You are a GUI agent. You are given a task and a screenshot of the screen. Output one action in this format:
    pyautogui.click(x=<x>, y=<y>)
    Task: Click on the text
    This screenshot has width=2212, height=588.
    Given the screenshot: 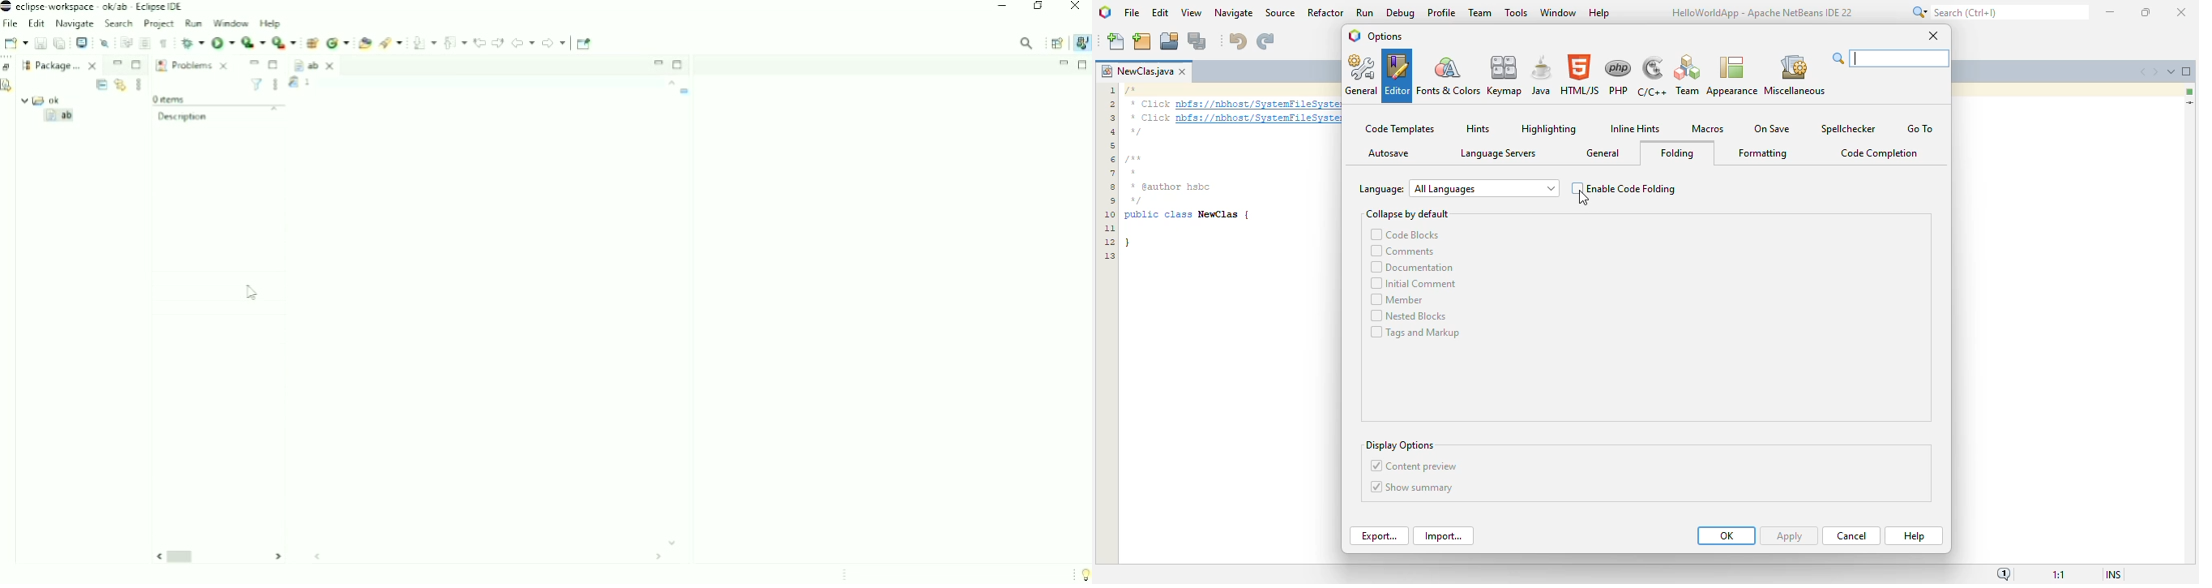 What is the action you would take?
    pyautogui.click(x=1233, y=128)
    